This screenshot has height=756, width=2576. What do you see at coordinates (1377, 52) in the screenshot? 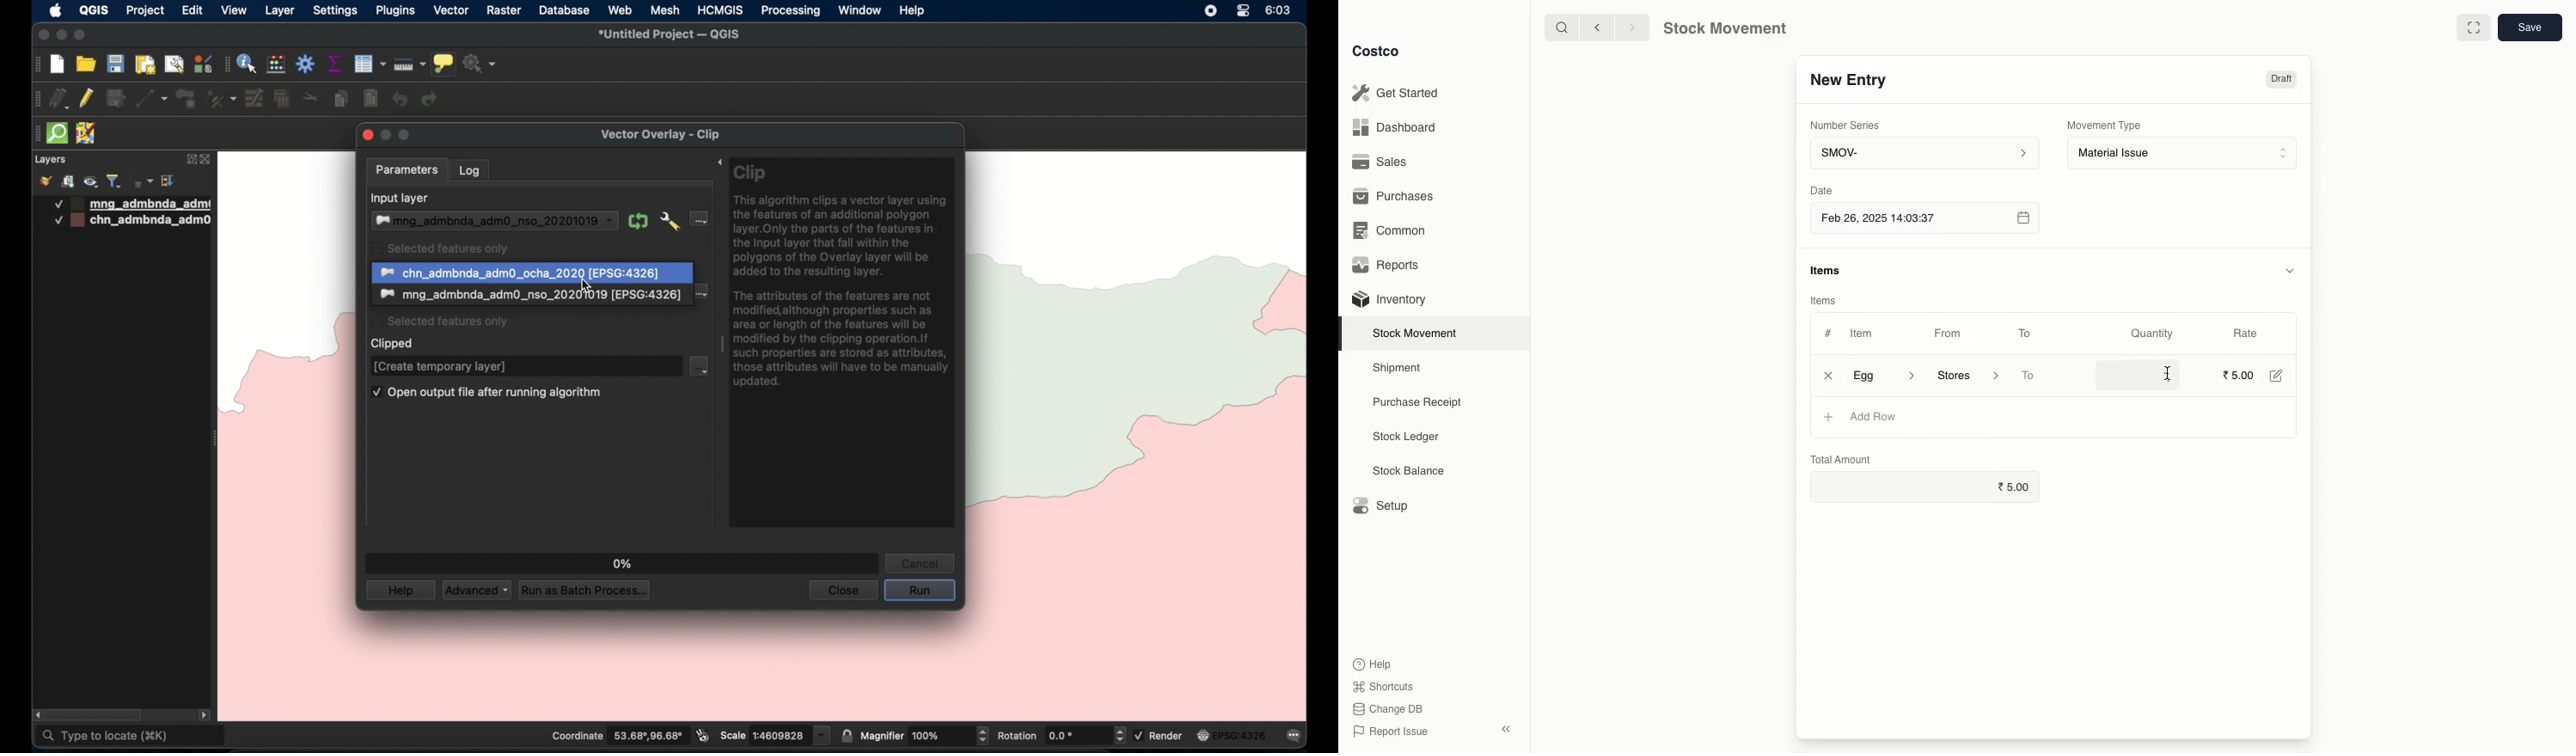
I see `Costco` at bounding box center [1377, 52].